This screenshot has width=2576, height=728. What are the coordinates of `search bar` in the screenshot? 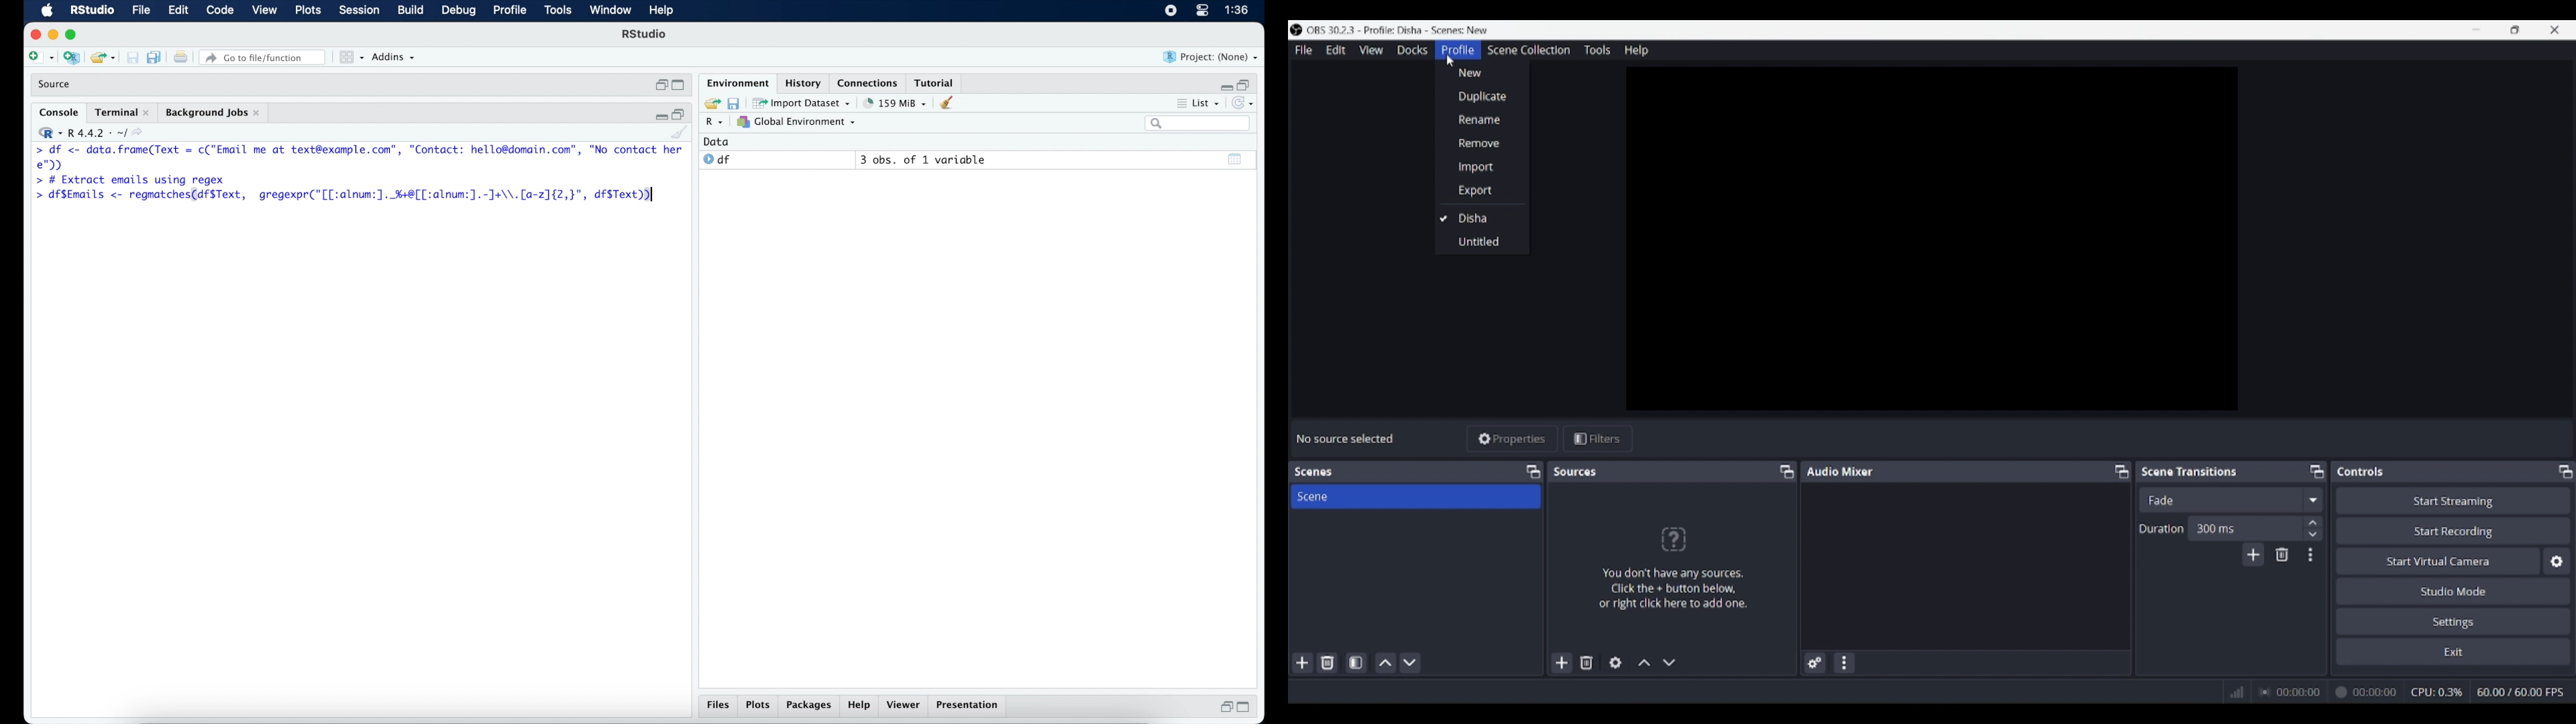 It's located at (1199, 124).